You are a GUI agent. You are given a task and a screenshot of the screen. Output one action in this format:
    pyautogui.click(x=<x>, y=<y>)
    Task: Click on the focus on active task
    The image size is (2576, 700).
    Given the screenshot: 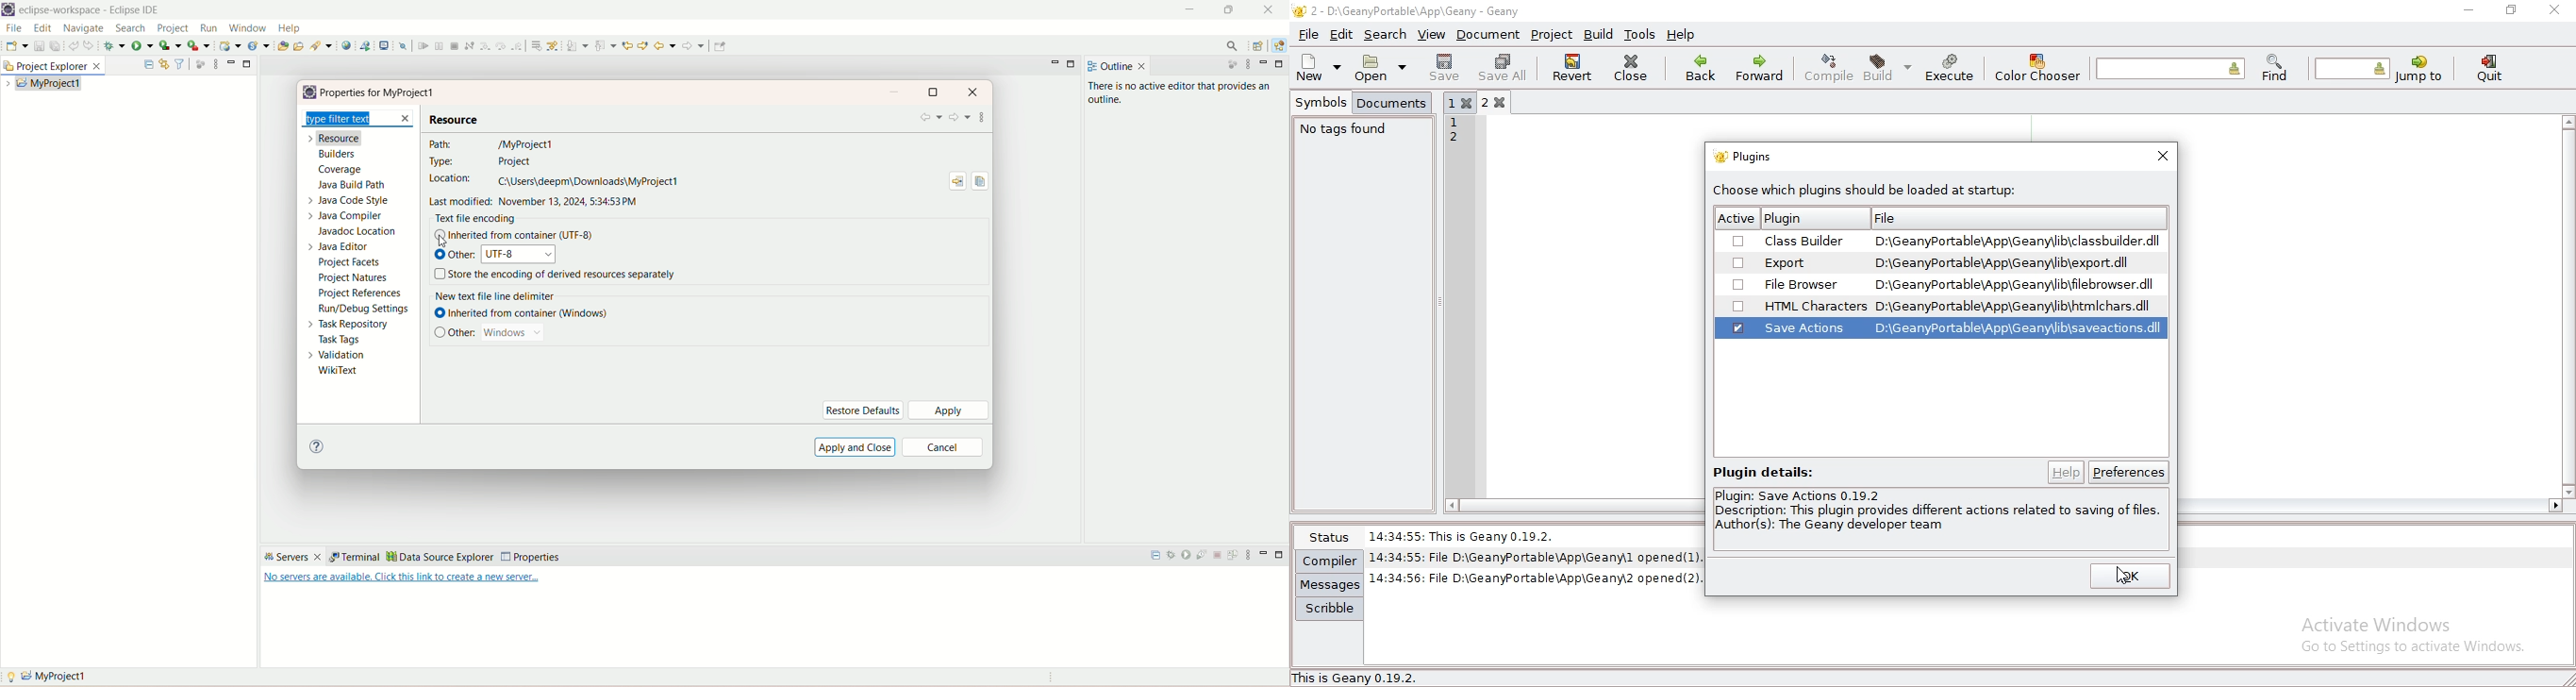 What is the action you would take?
    pyautogui.click(x=1231, y=64)
    